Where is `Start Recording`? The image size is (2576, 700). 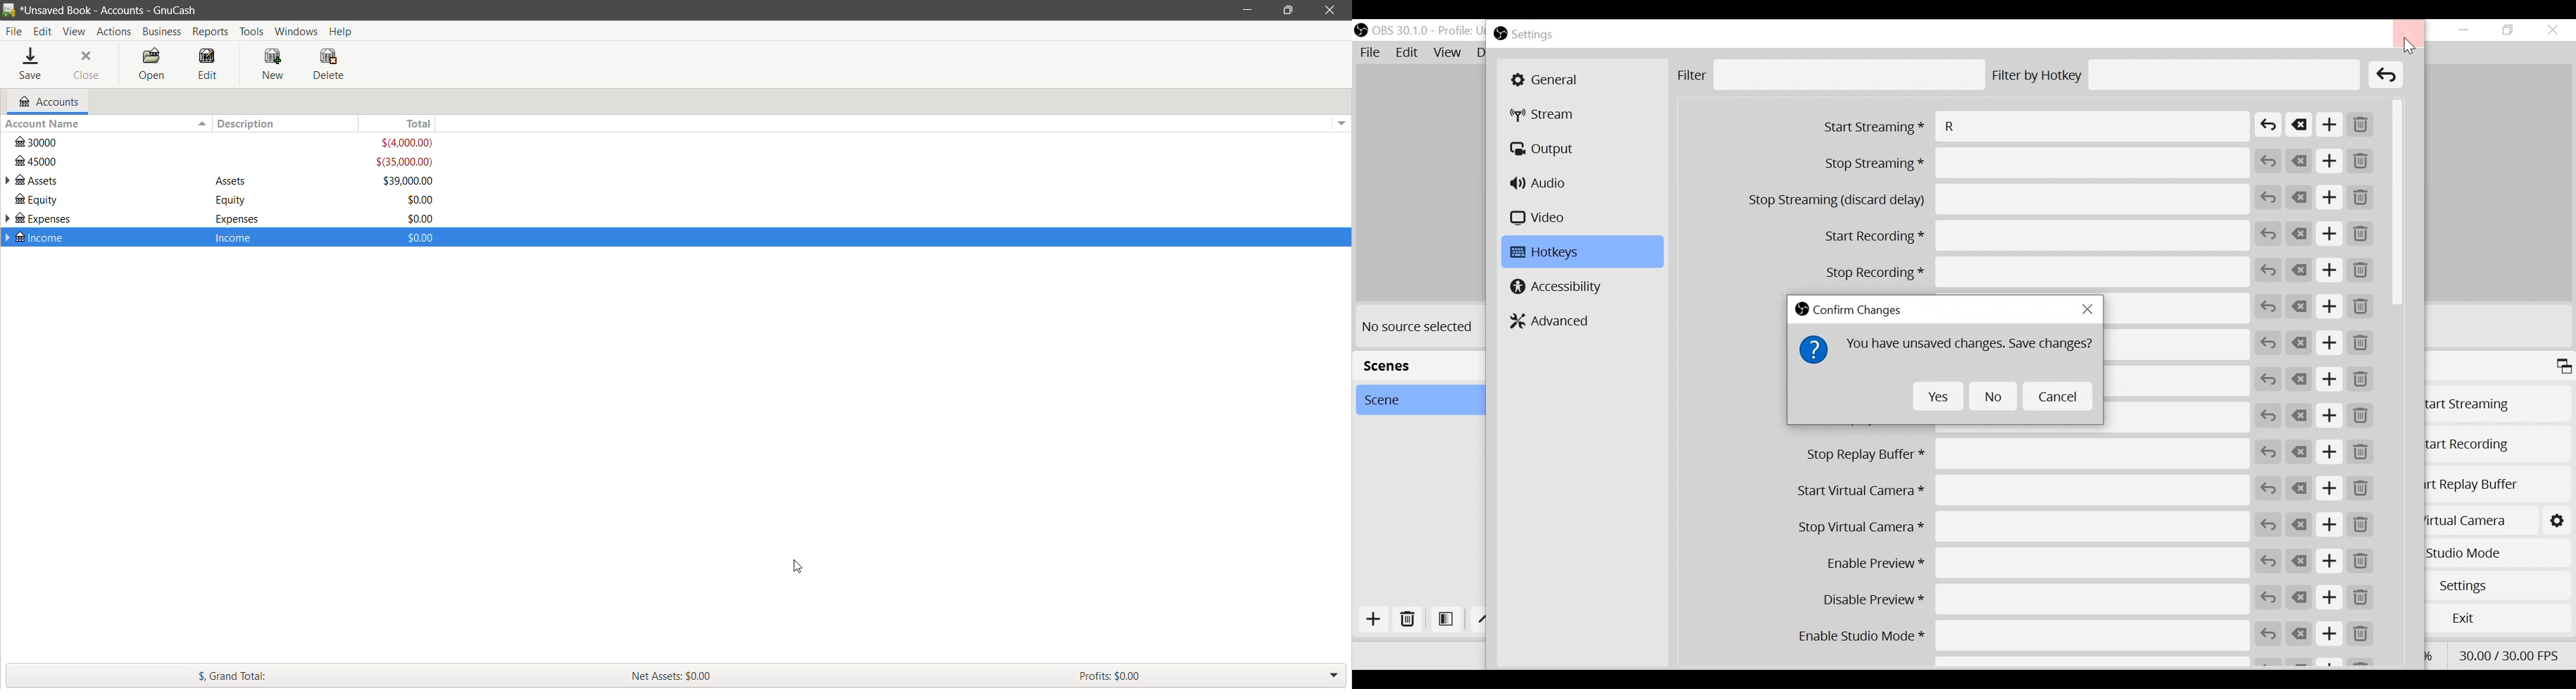
Start Recording is located at coordinates (2492, 443).